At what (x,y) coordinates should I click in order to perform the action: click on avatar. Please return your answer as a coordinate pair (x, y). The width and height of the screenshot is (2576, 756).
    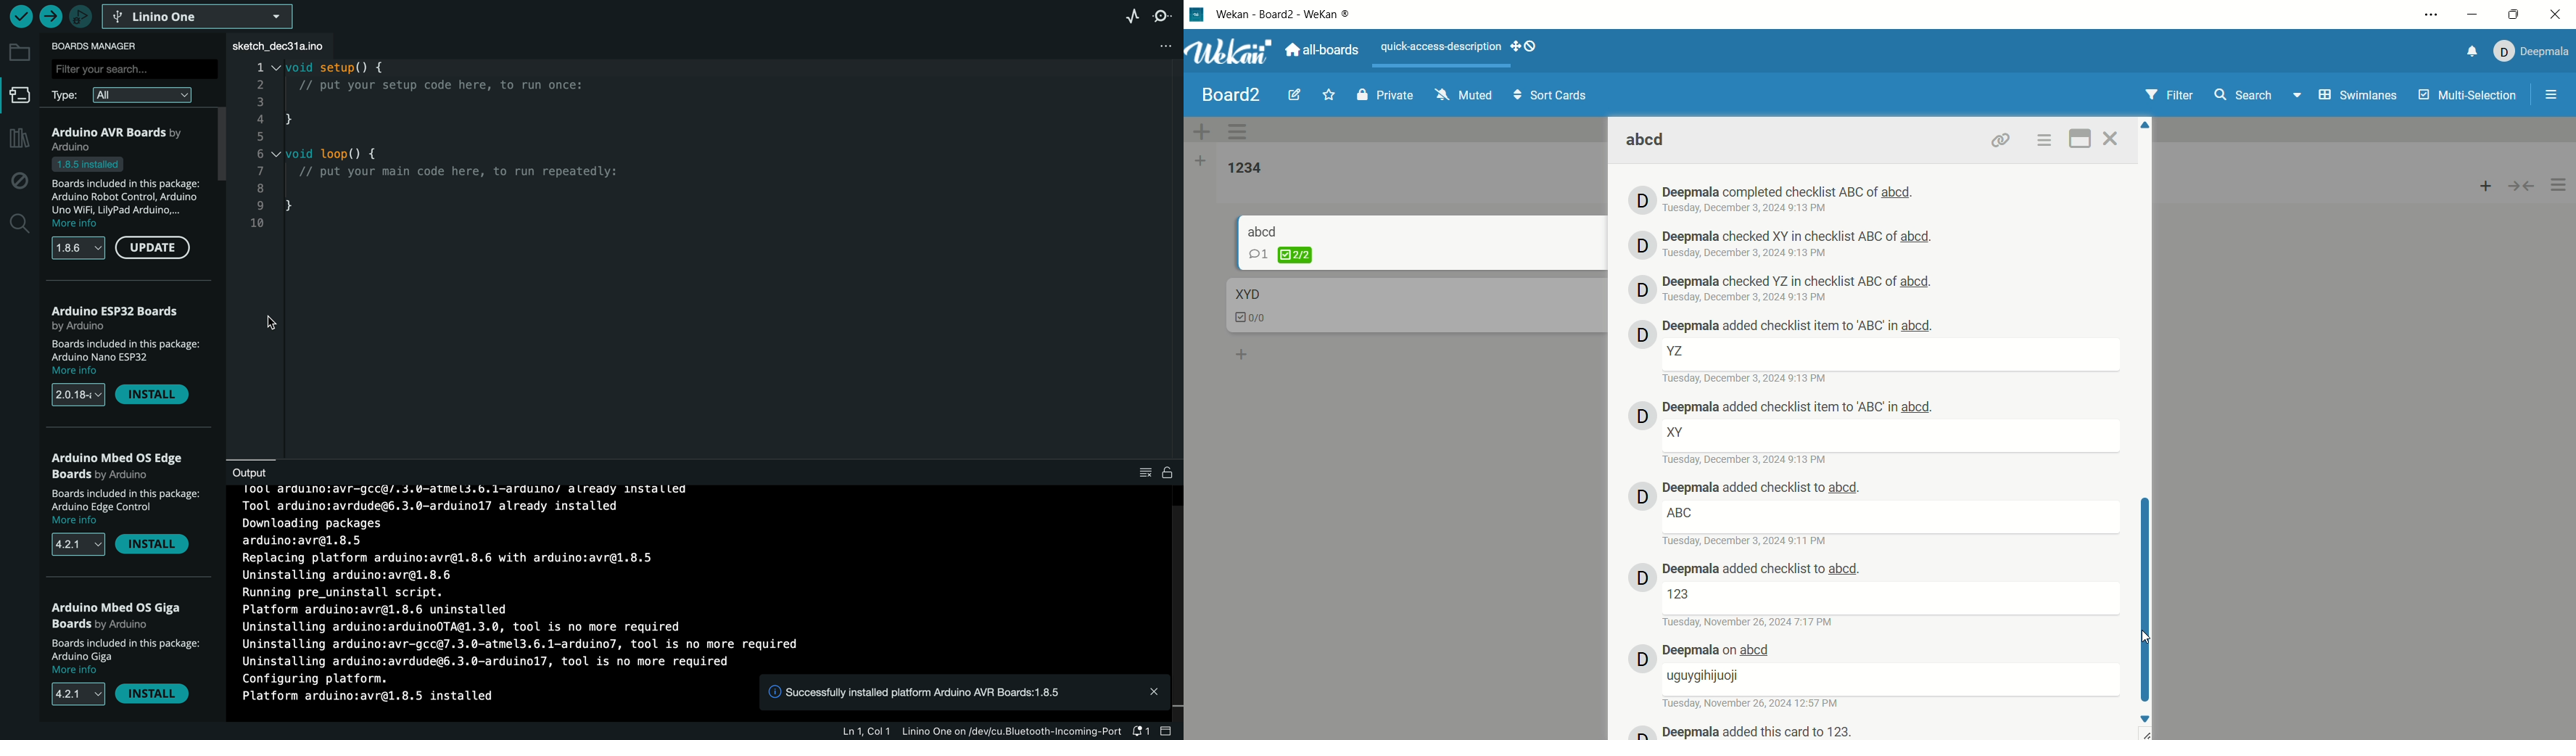
    Looking at the image, I should click on (1643, 199).